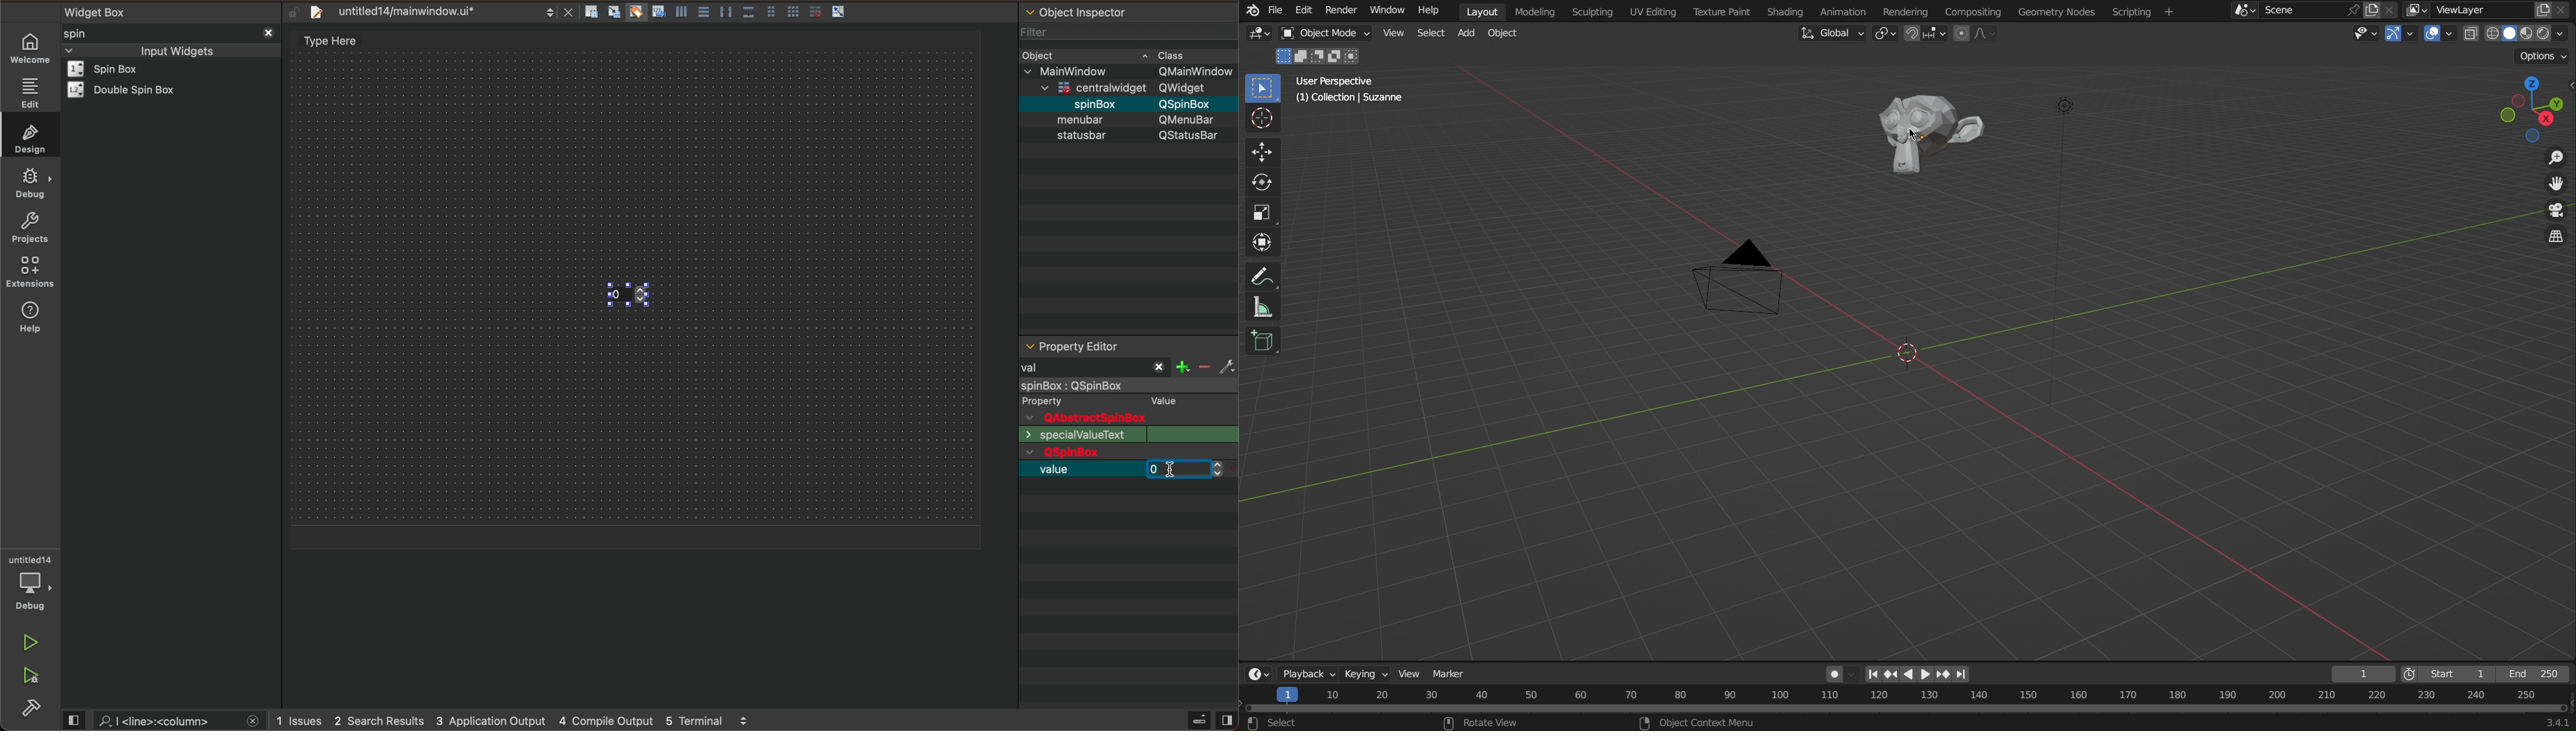 This screenshot has width=2576, height=756. I want to click on close, so click(2562, 10).